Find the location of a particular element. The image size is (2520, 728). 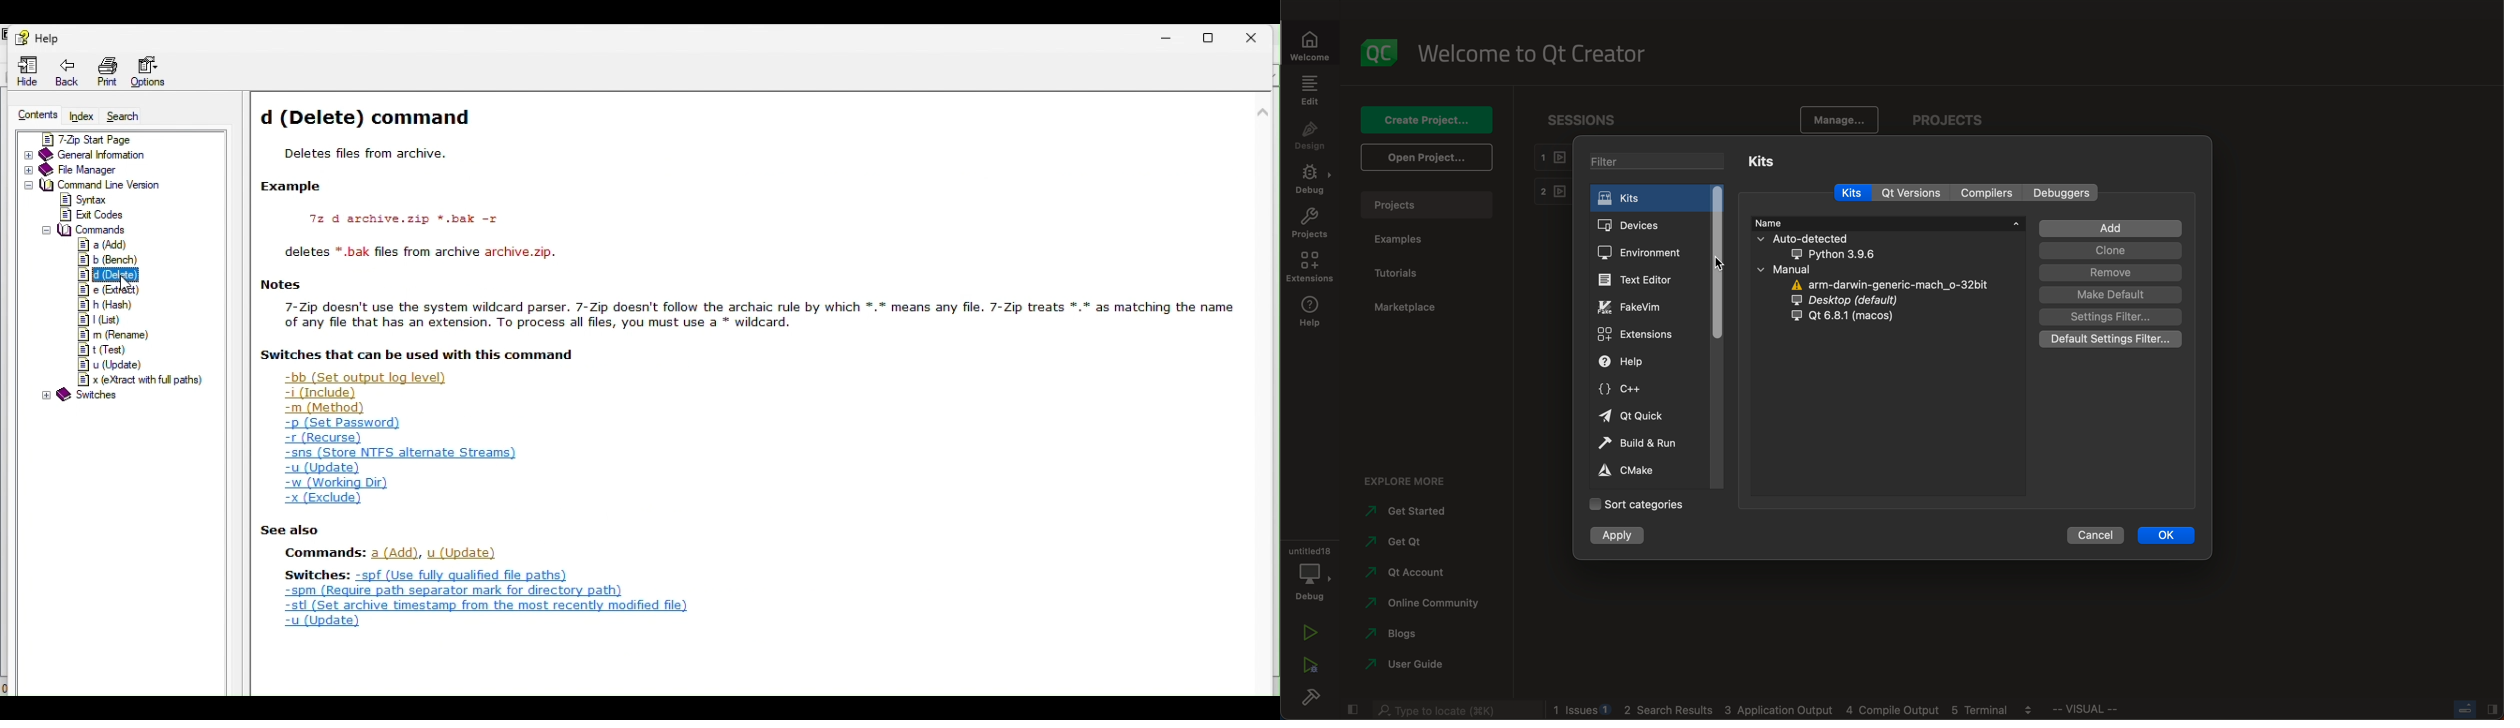

name is located at coordinates (1888, 223).